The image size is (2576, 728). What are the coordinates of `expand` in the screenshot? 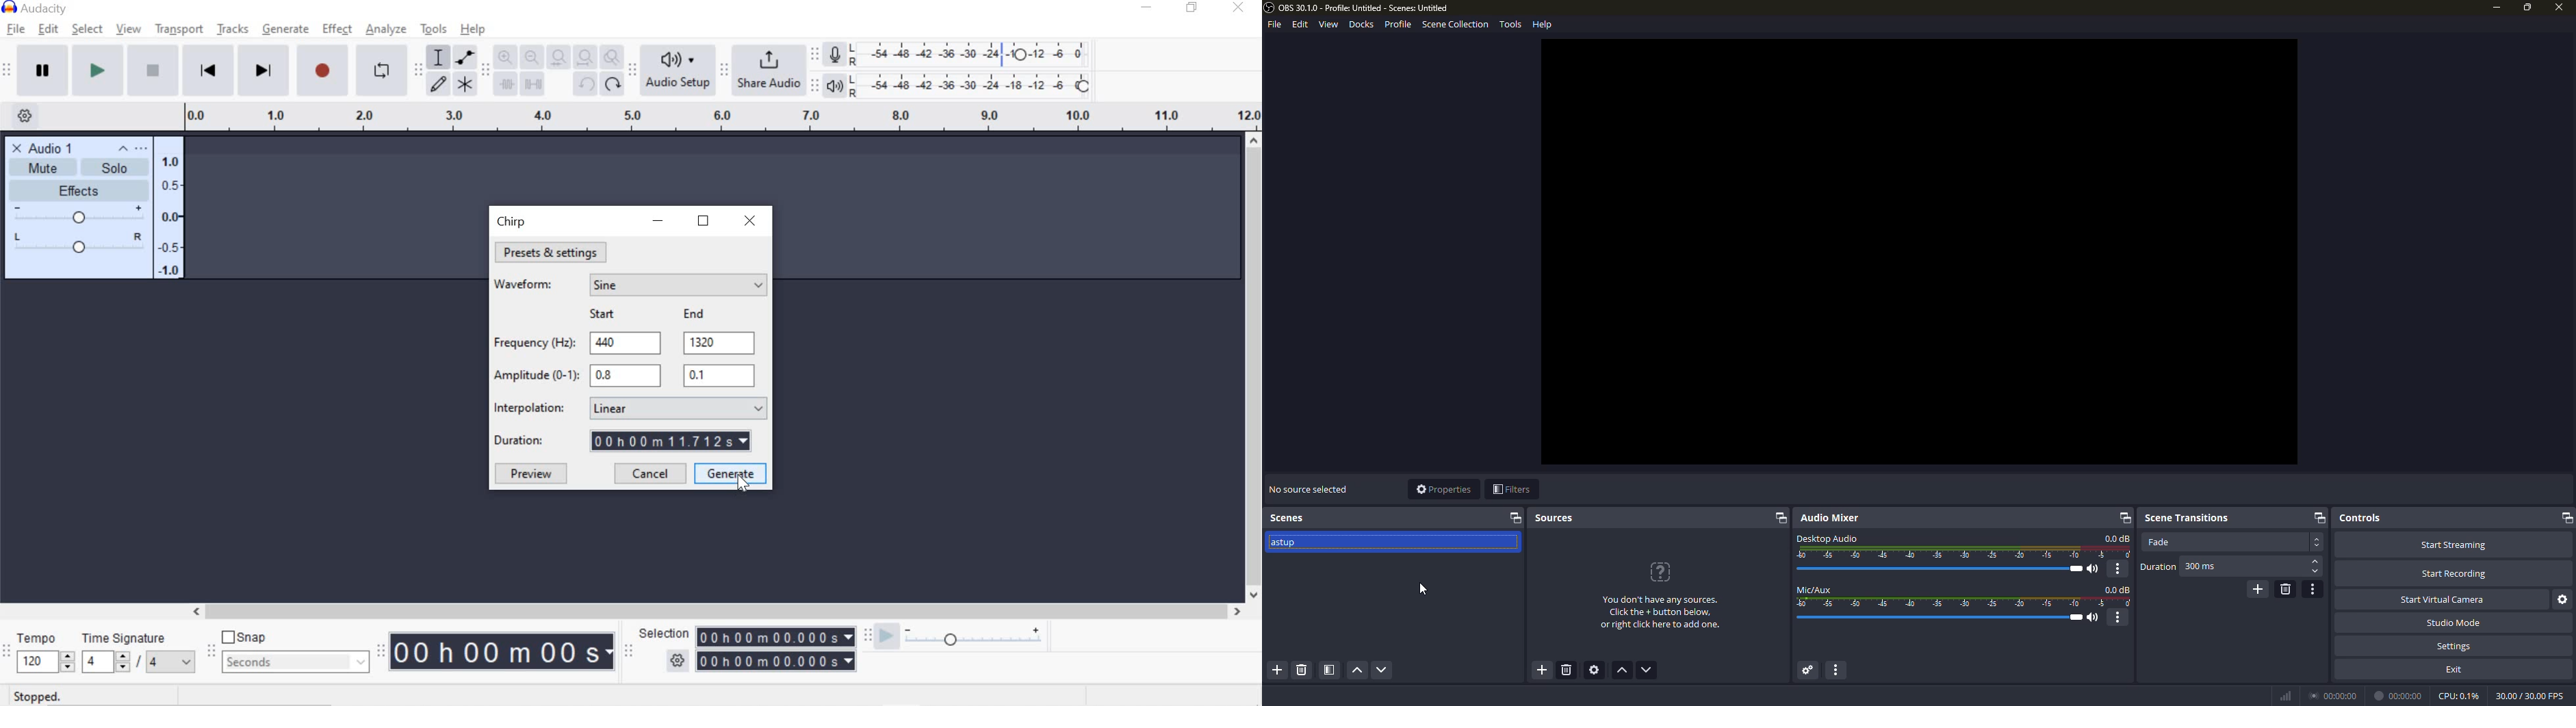 It's located at (2122, 517).